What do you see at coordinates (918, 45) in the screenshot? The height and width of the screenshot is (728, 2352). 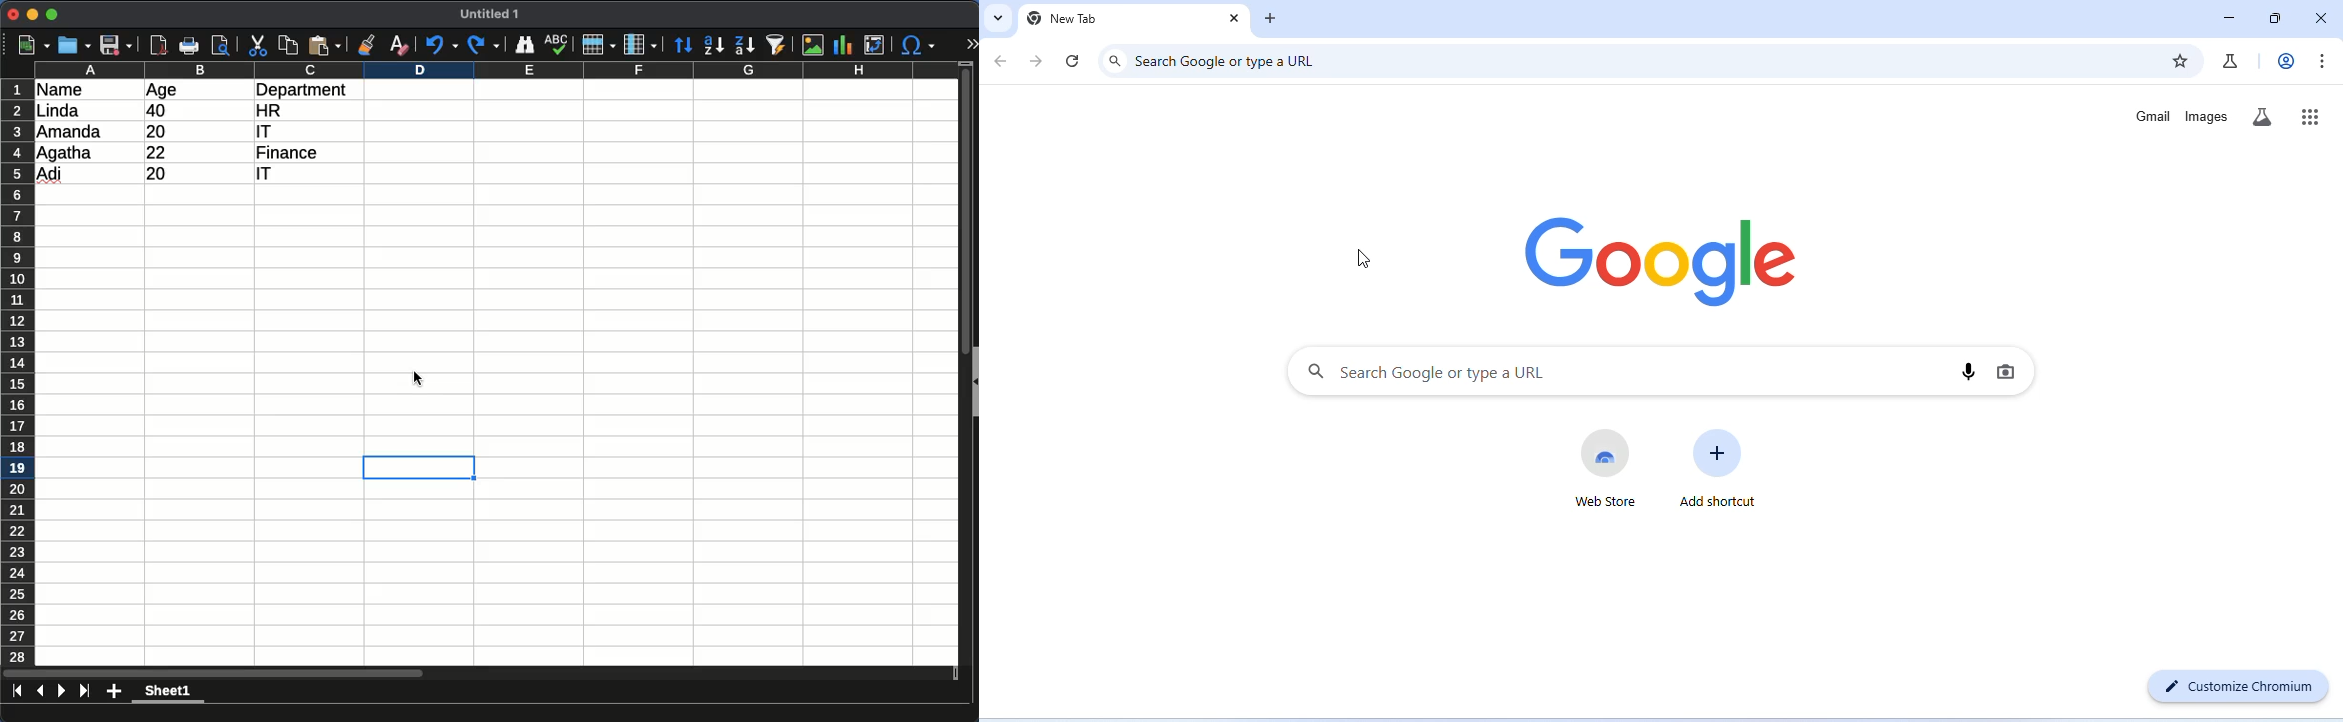 I see `special character` at bounding box center [918, 45].